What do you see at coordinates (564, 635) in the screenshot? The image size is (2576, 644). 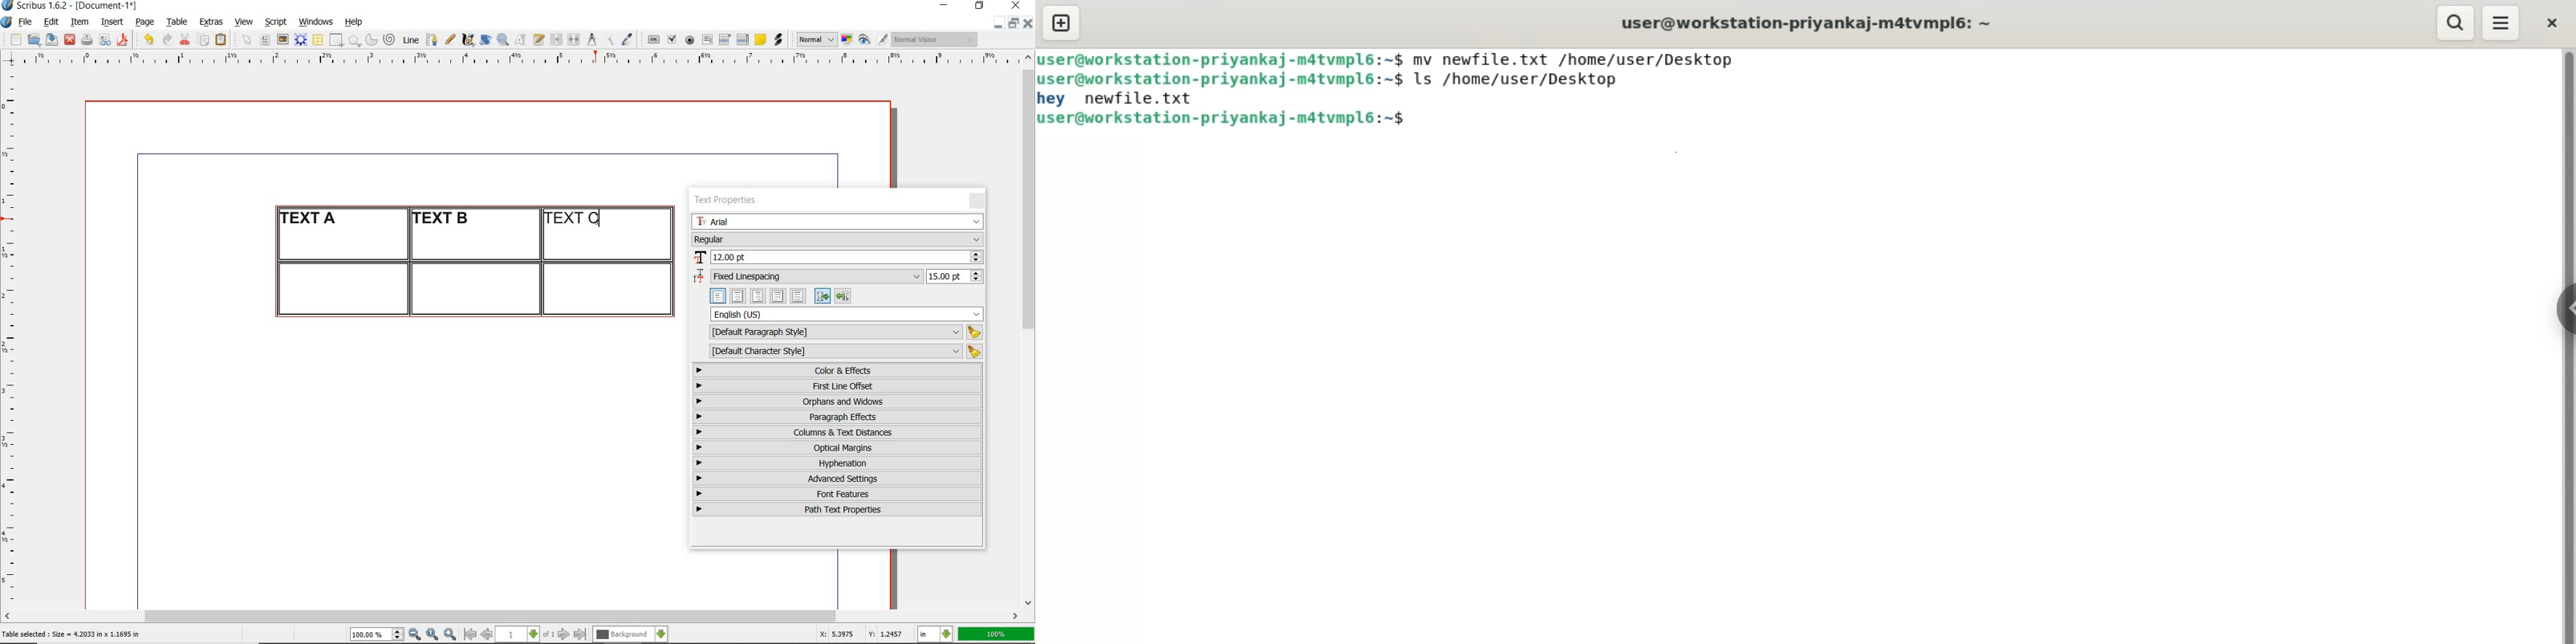 I see `go to next page` at bounding box center [564, 635].